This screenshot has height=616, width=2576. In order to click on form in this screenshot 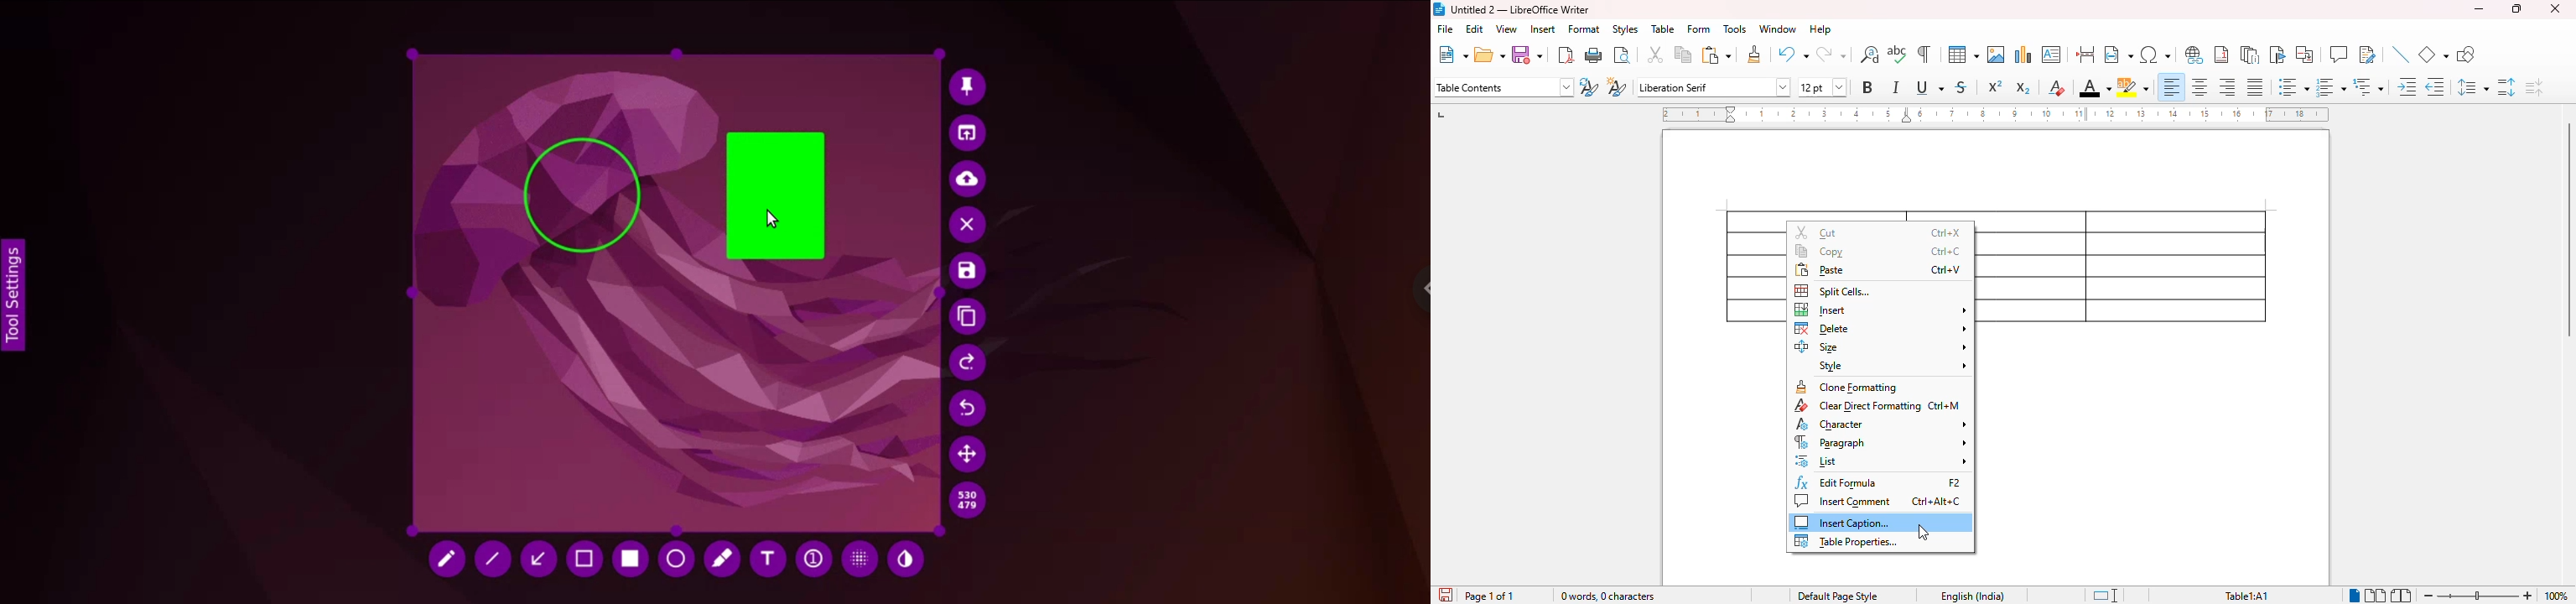, I will do `click(1698, 29)`.